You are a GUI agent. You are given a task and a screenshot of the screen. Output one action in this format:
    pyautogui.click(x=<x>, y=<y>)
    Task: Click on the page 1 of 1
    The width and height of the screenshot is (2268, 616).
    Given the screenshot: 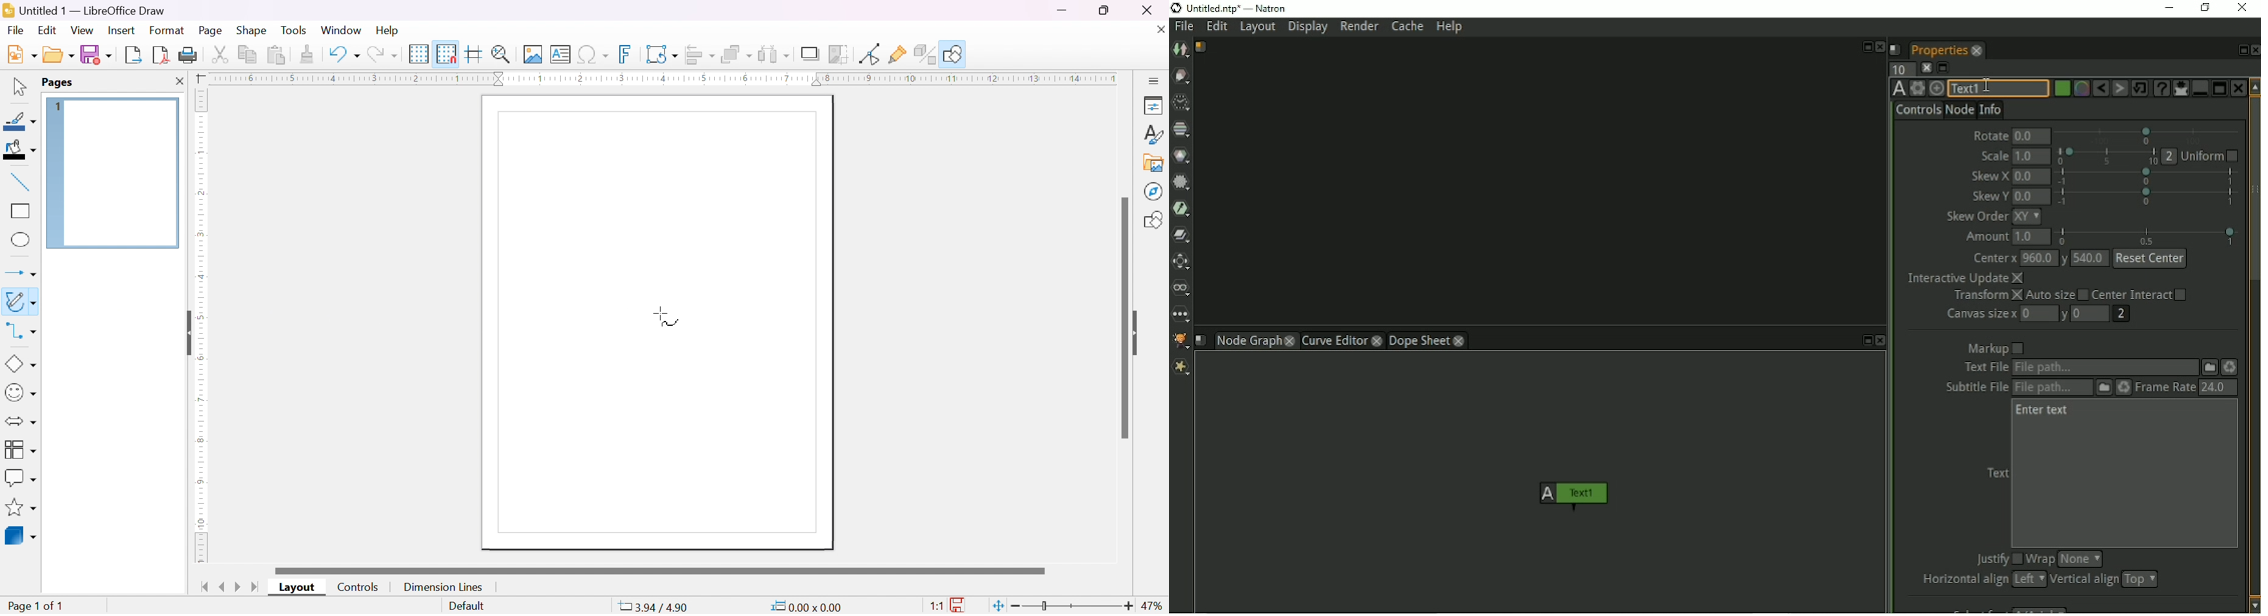 What is the action you would take?
    pyautogui.click(x=34, y=605)
    